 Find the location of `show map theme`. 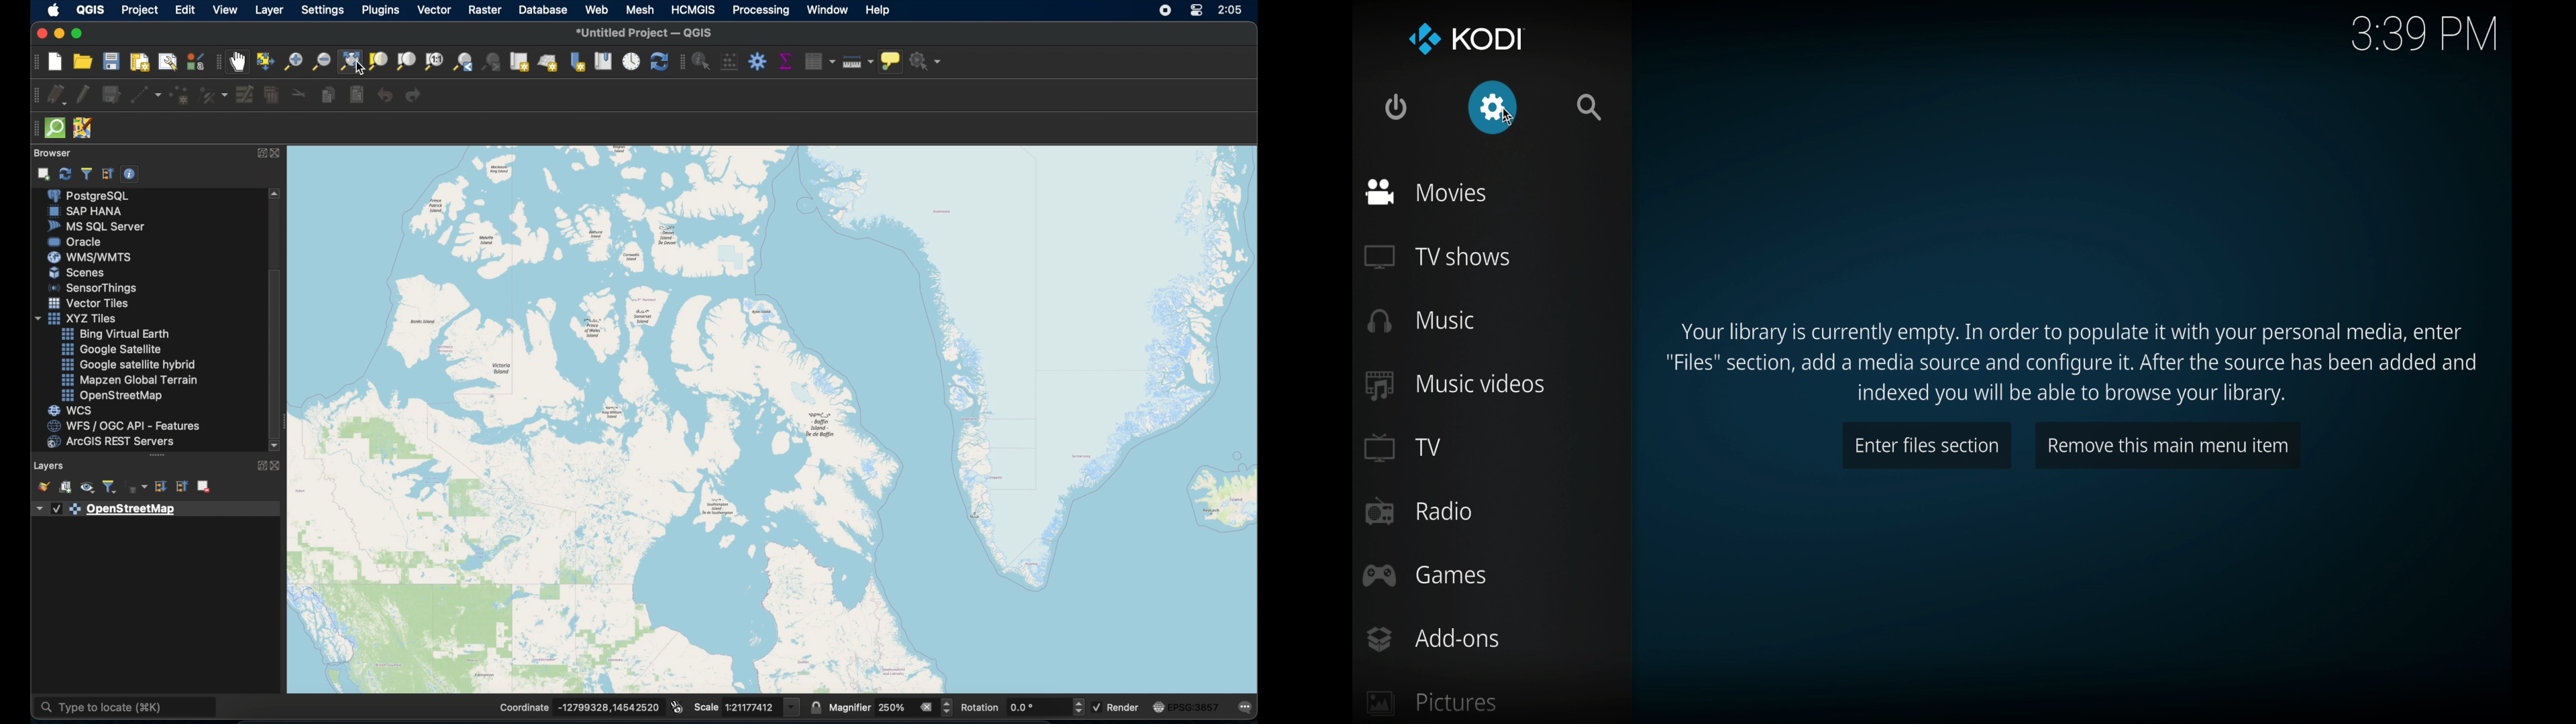

show map theme is located at coordinates (87, 488).